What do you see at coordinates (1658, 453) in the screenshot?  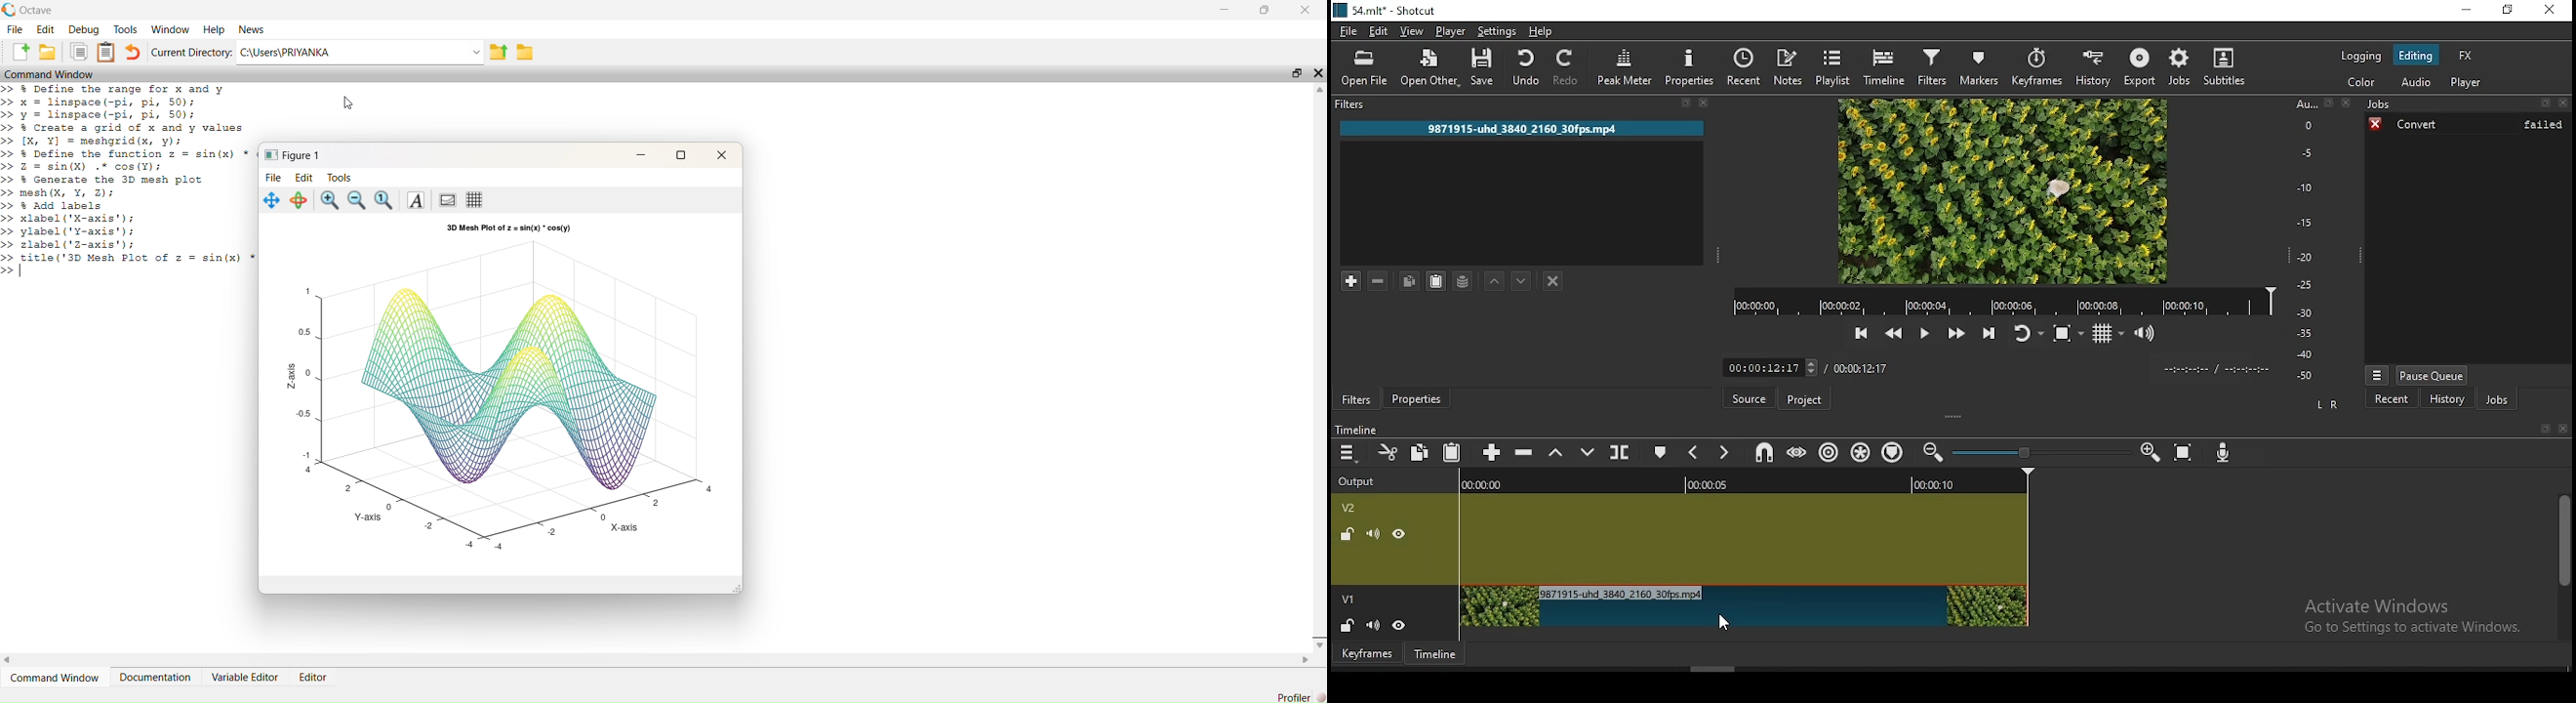 I see `create/edit marker` at bounding box center [1658, 453].